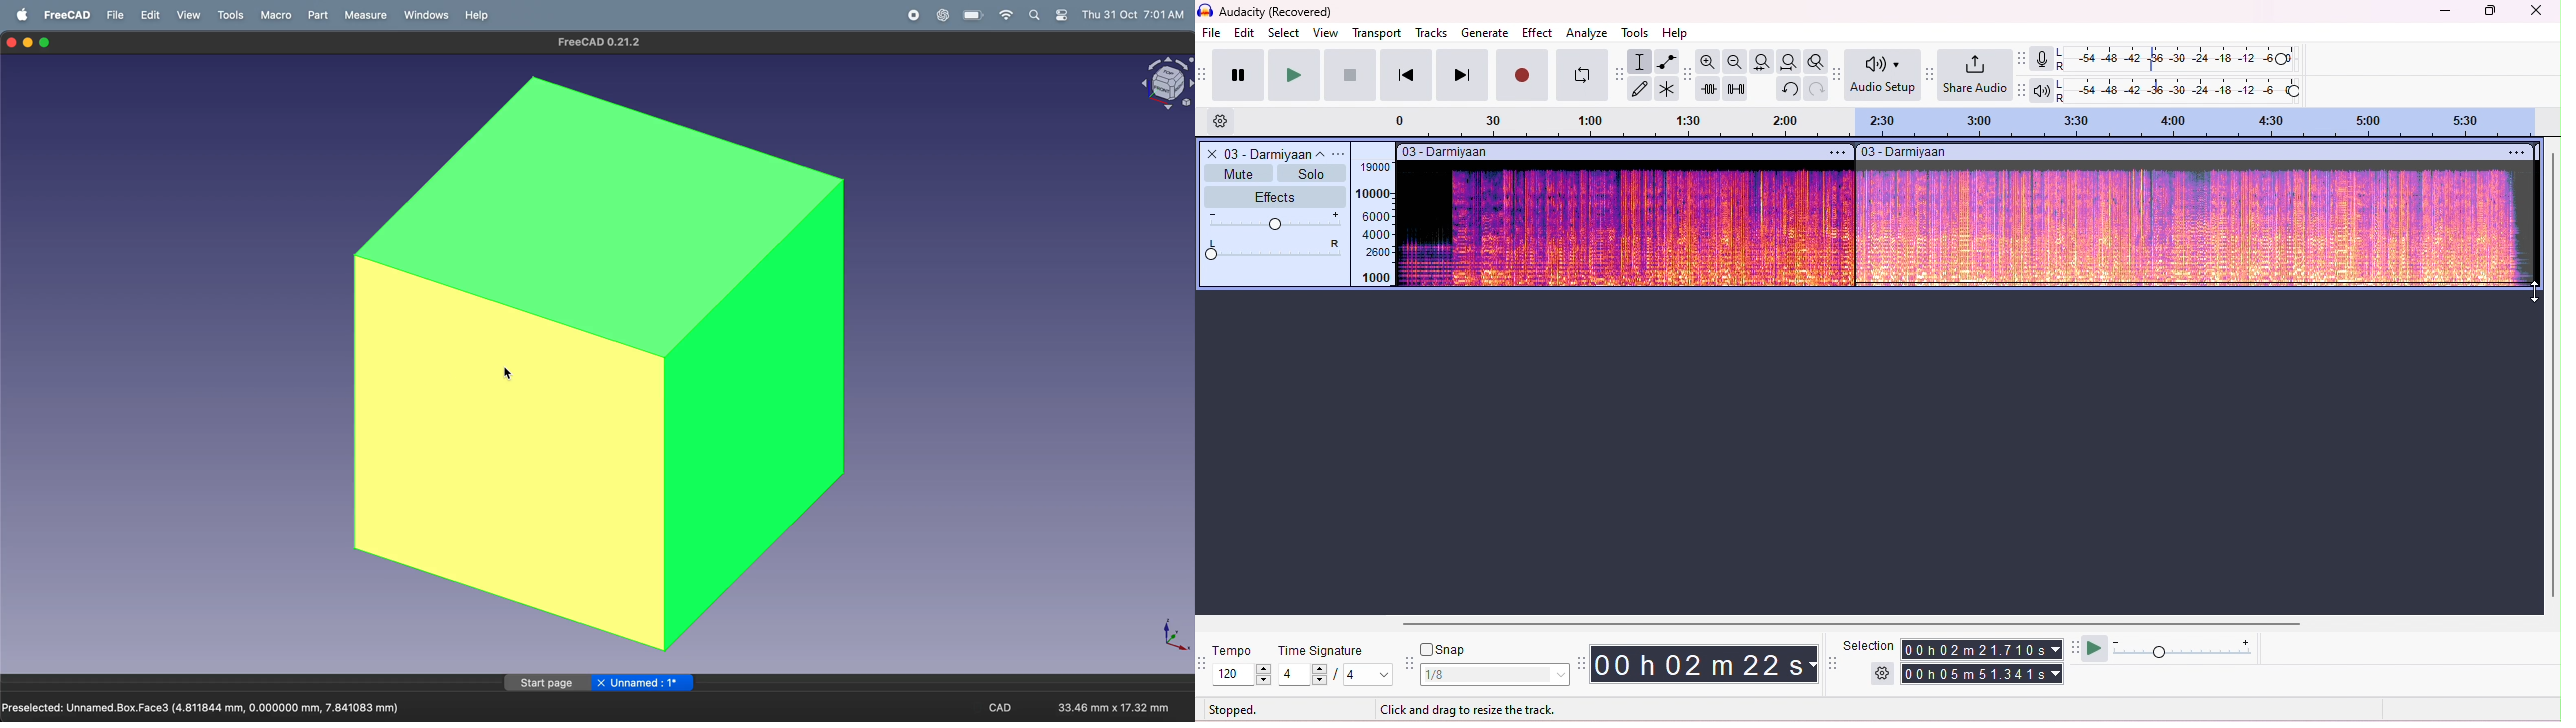 This screenshot has height=728, width=2576. I want to click on mute, so click(1237, 173).